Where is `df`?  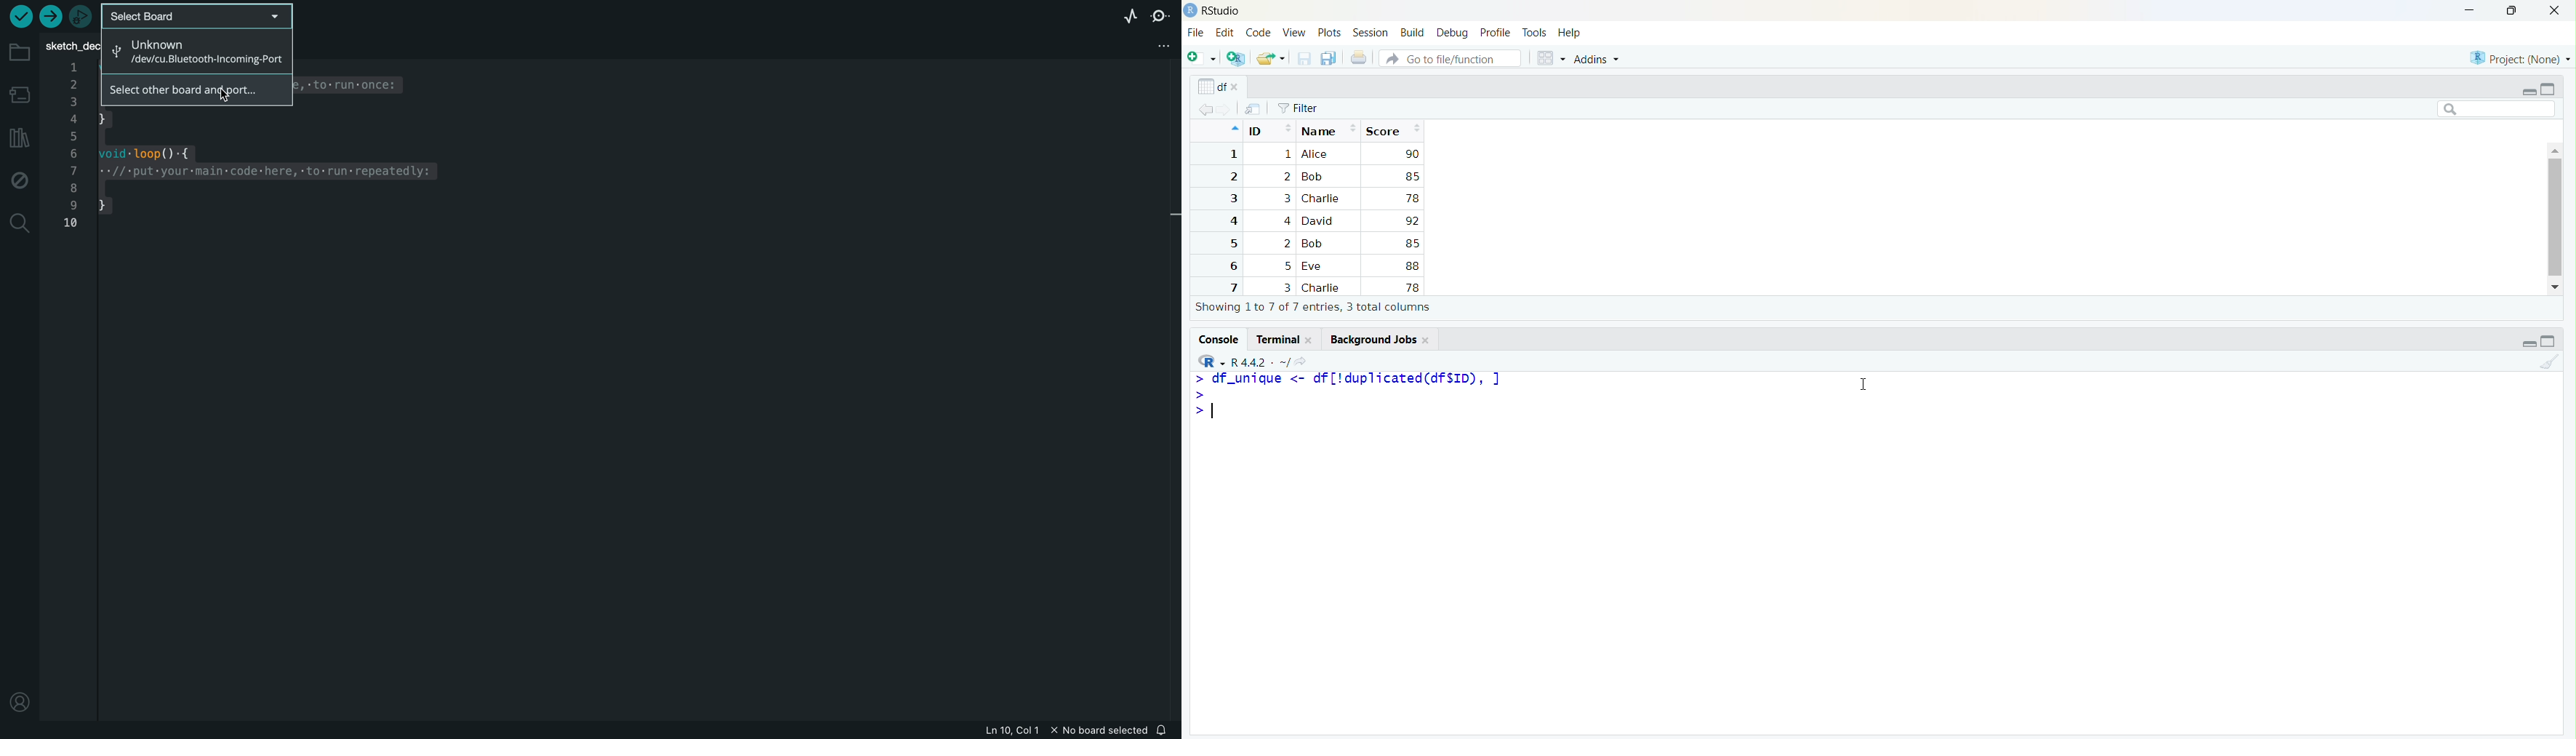
df is located at coordinates (1211, 86).